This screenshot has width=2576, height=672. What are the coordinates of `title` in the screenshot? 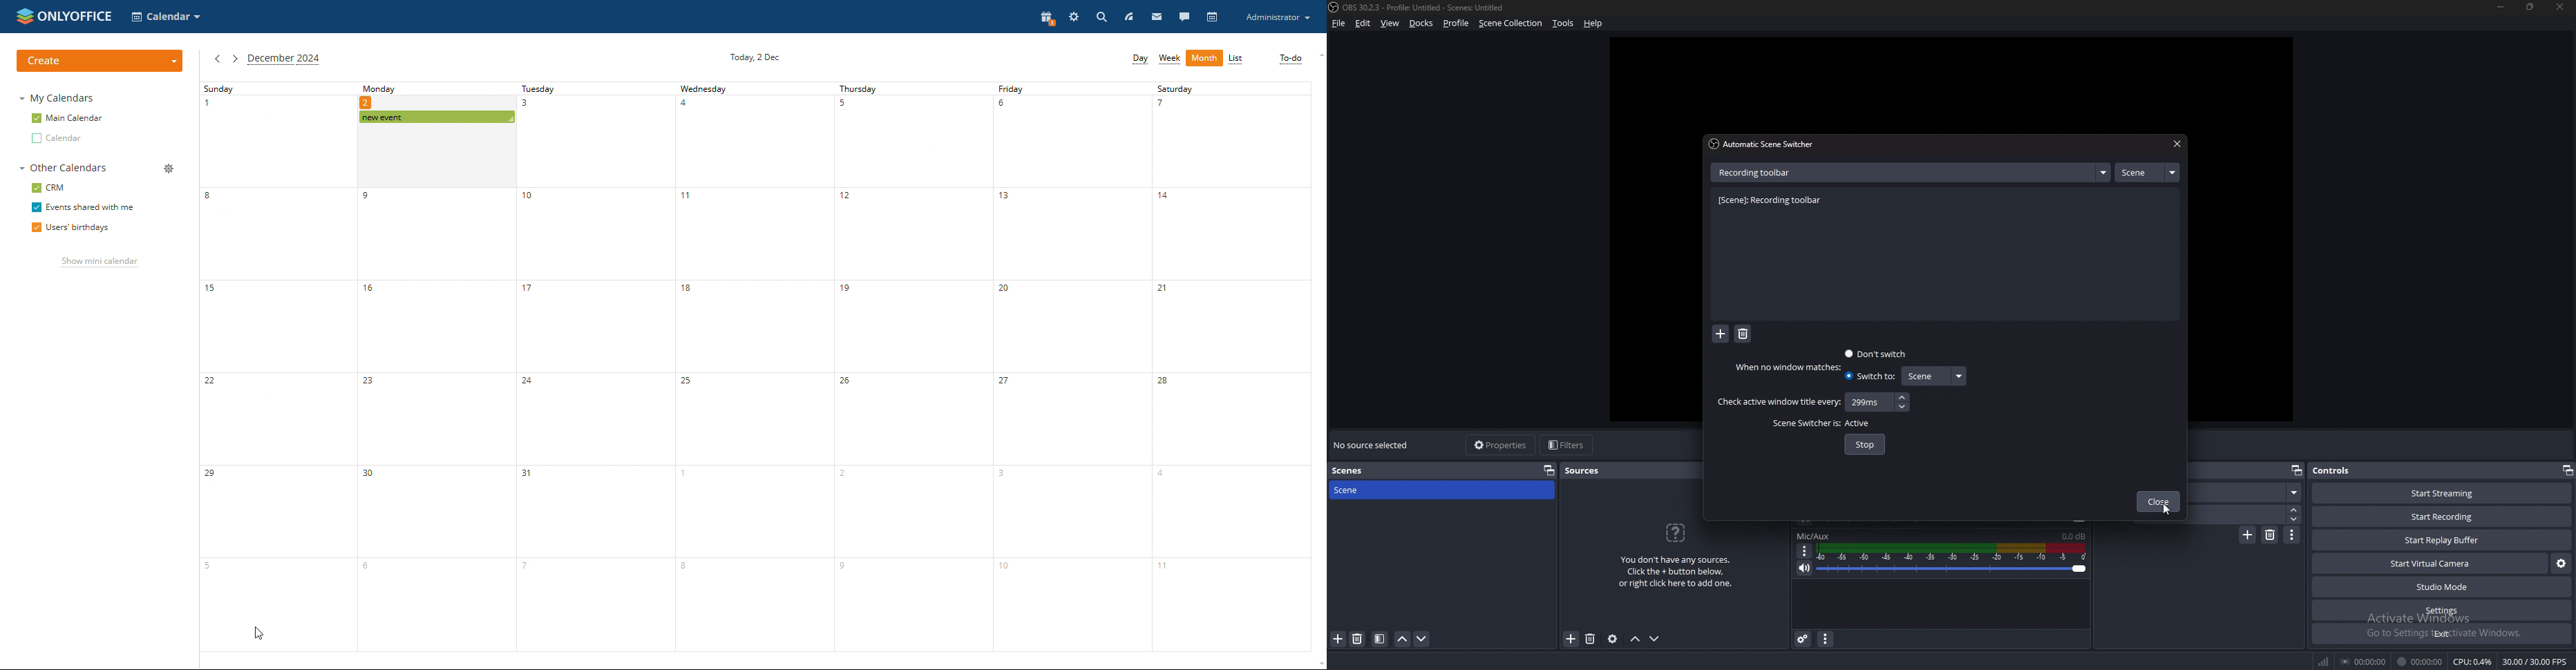 It's located at (1420, 7).